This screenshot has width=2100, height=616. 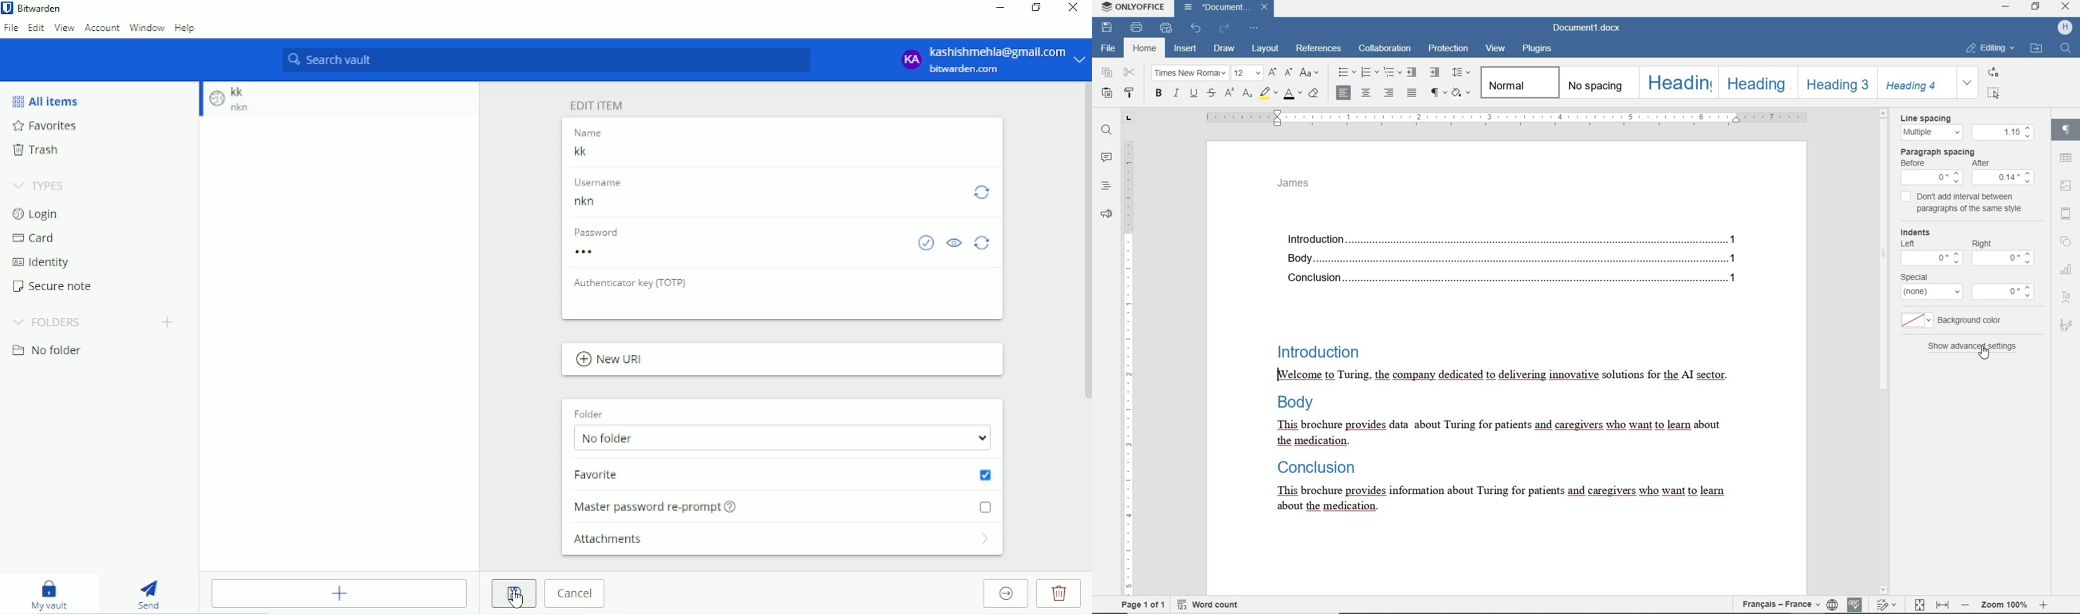 I want to click on image, so click(x=2067, y=185).